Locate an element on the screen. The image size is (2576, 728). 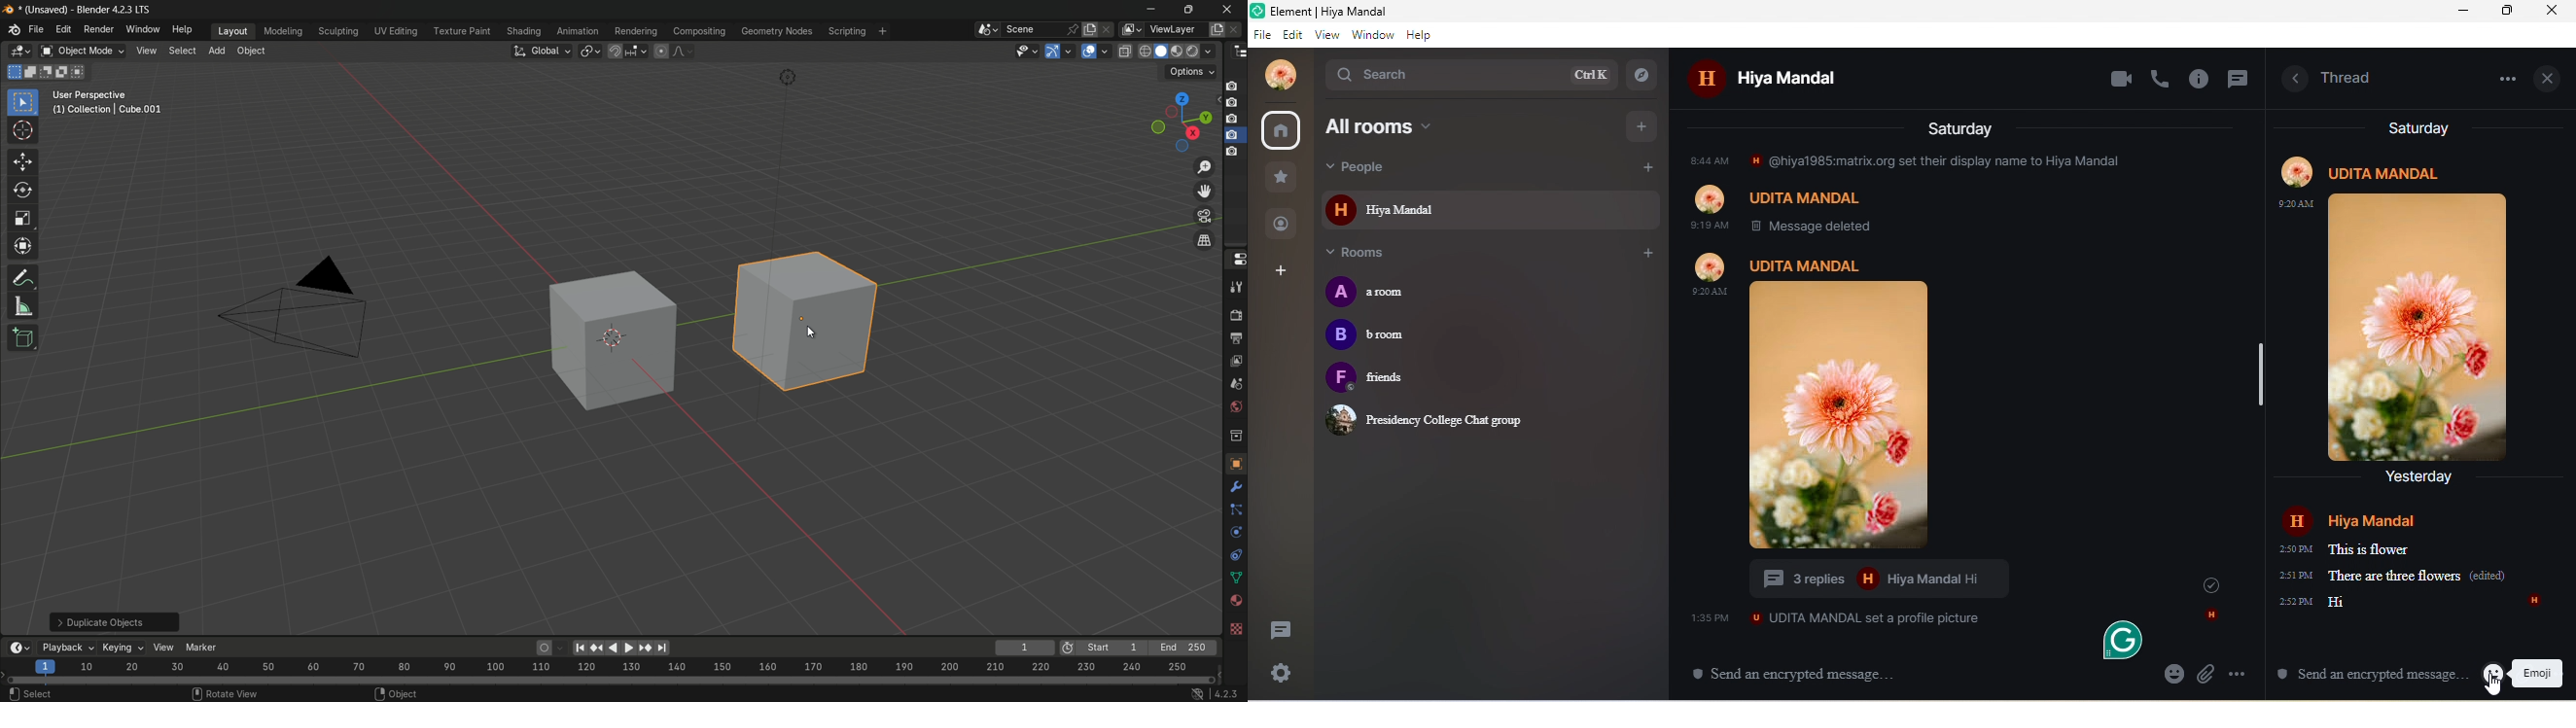
Icon4 is located at coordinates (1234, 147).